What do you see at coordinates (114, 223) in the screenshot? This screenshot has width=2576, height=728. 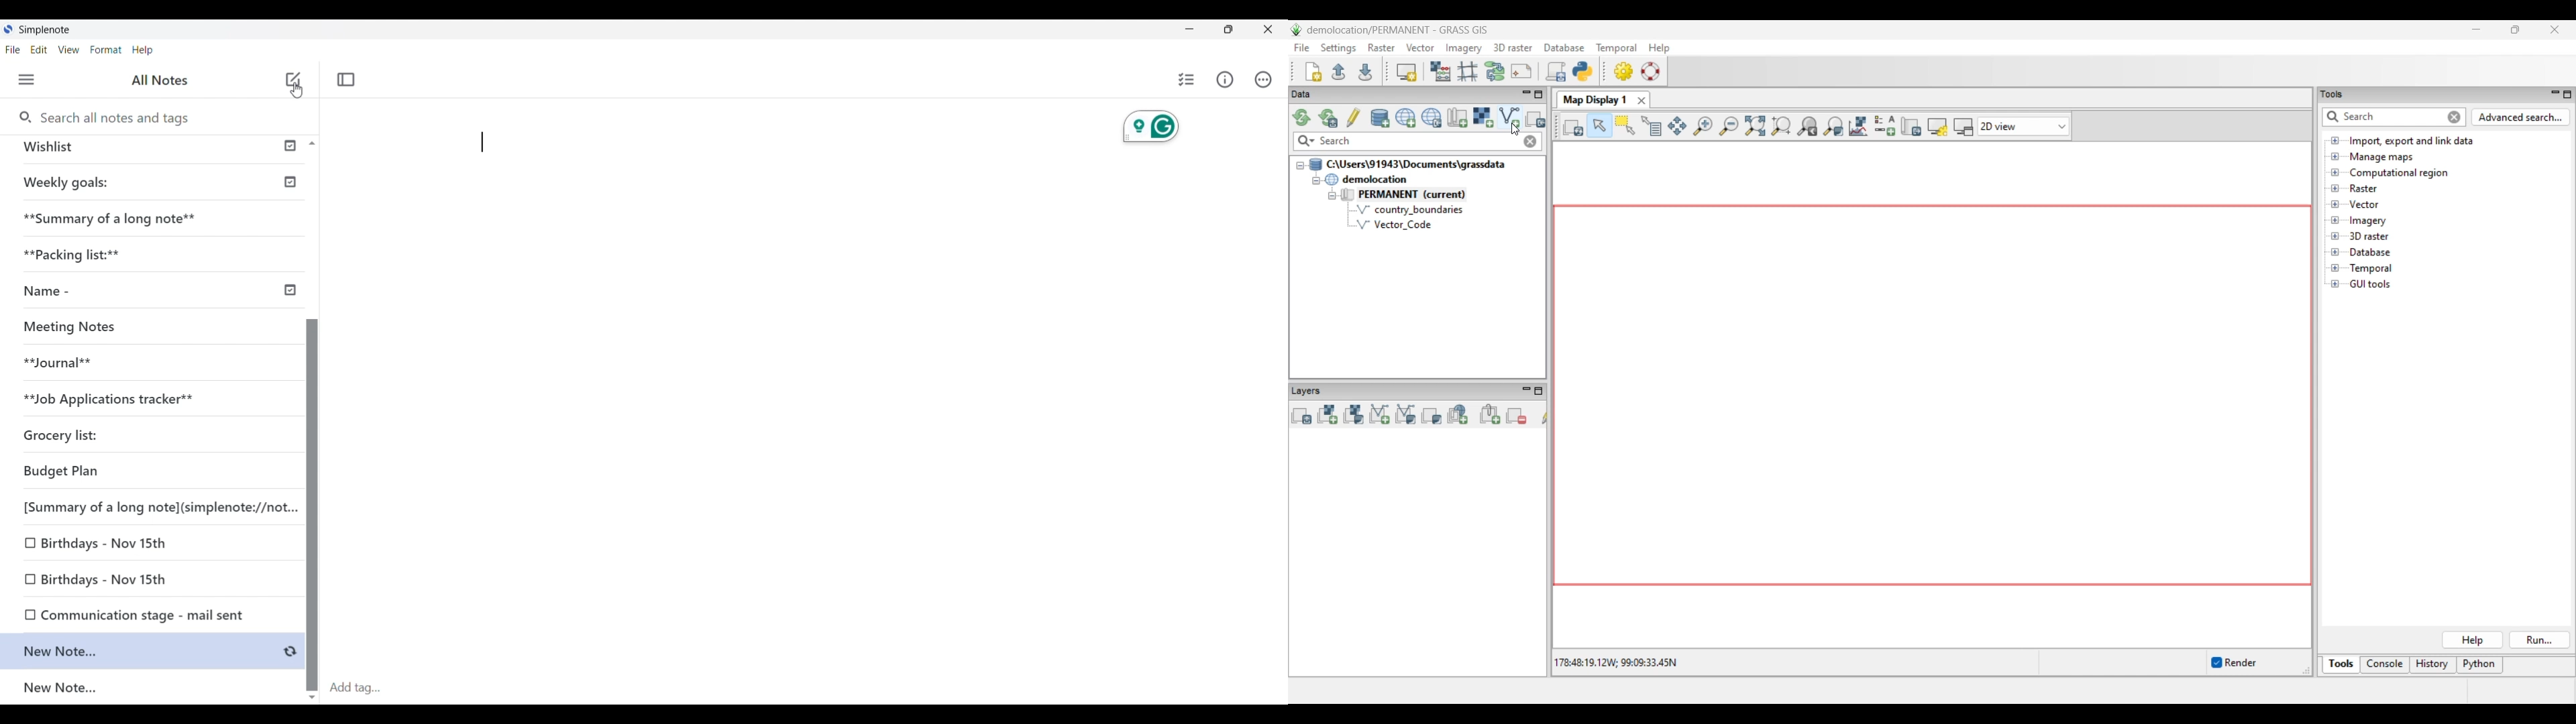 I see `**Summary of a long note**` at bounding box center [114, 223].